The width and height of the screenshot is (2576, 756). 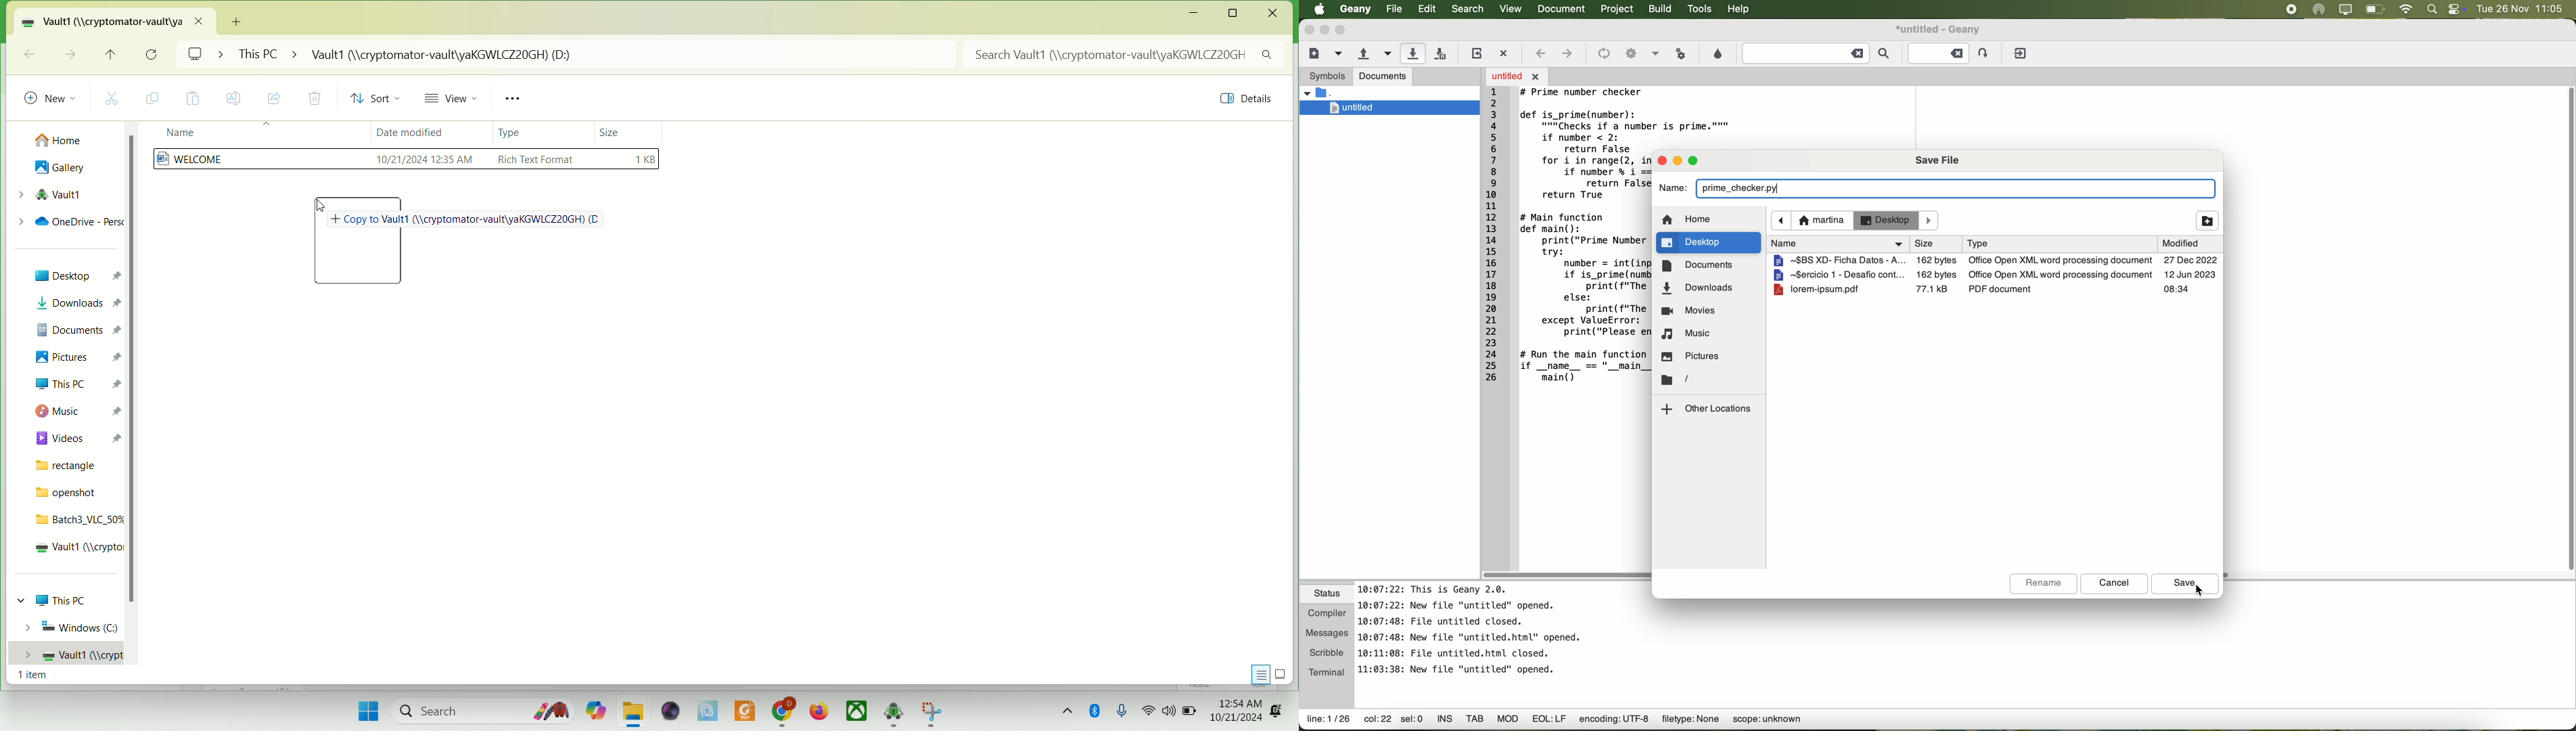 I want to click on maximize Geany, so click(x=1343, y=30).